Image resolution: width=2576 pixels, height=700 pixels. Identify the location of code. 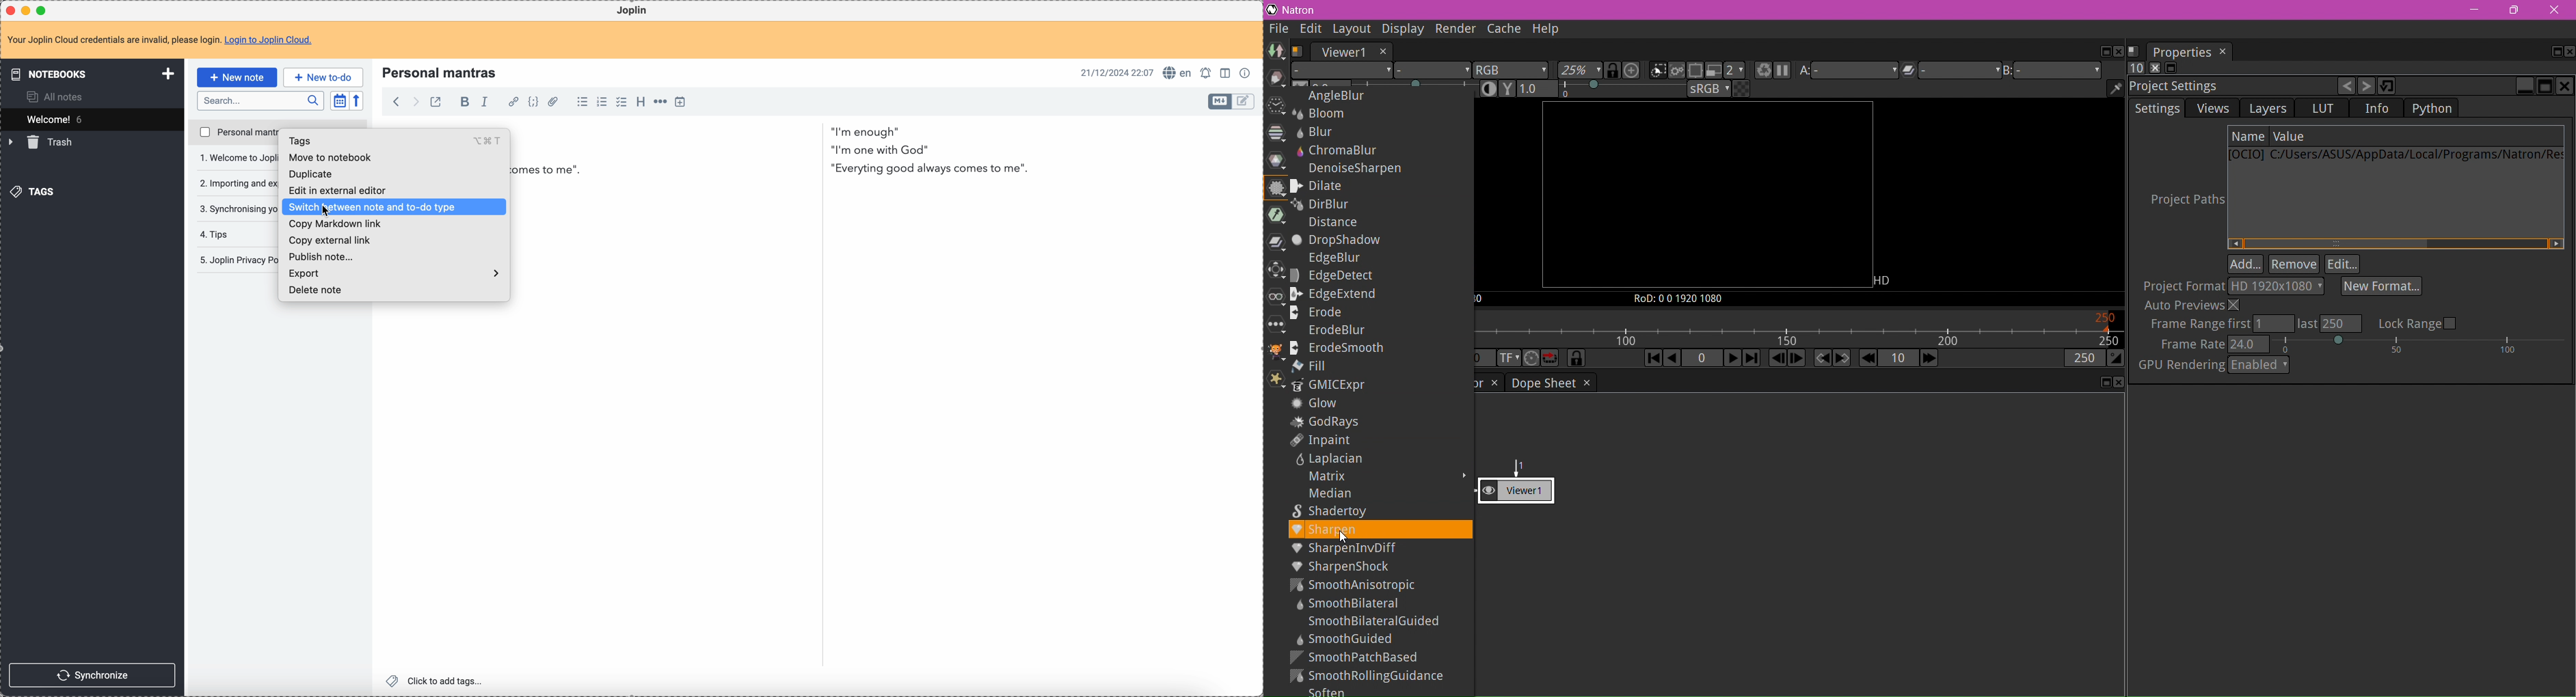
(534, 103).